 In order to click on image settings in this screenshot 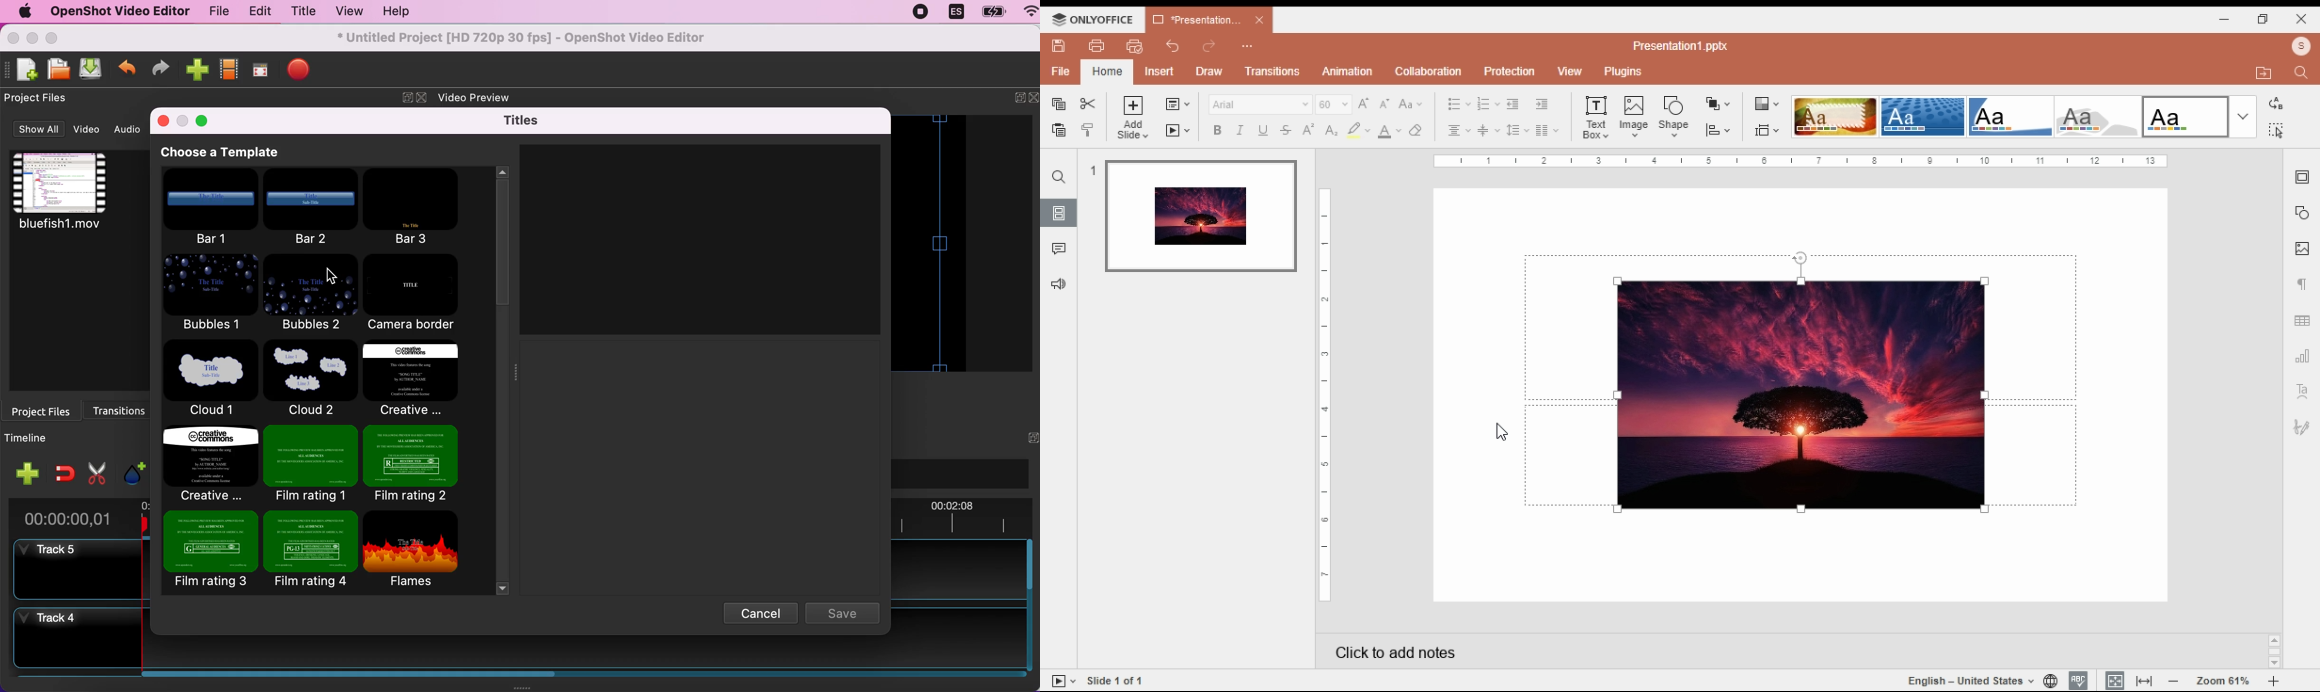, I will do `click(2302, 249)`.